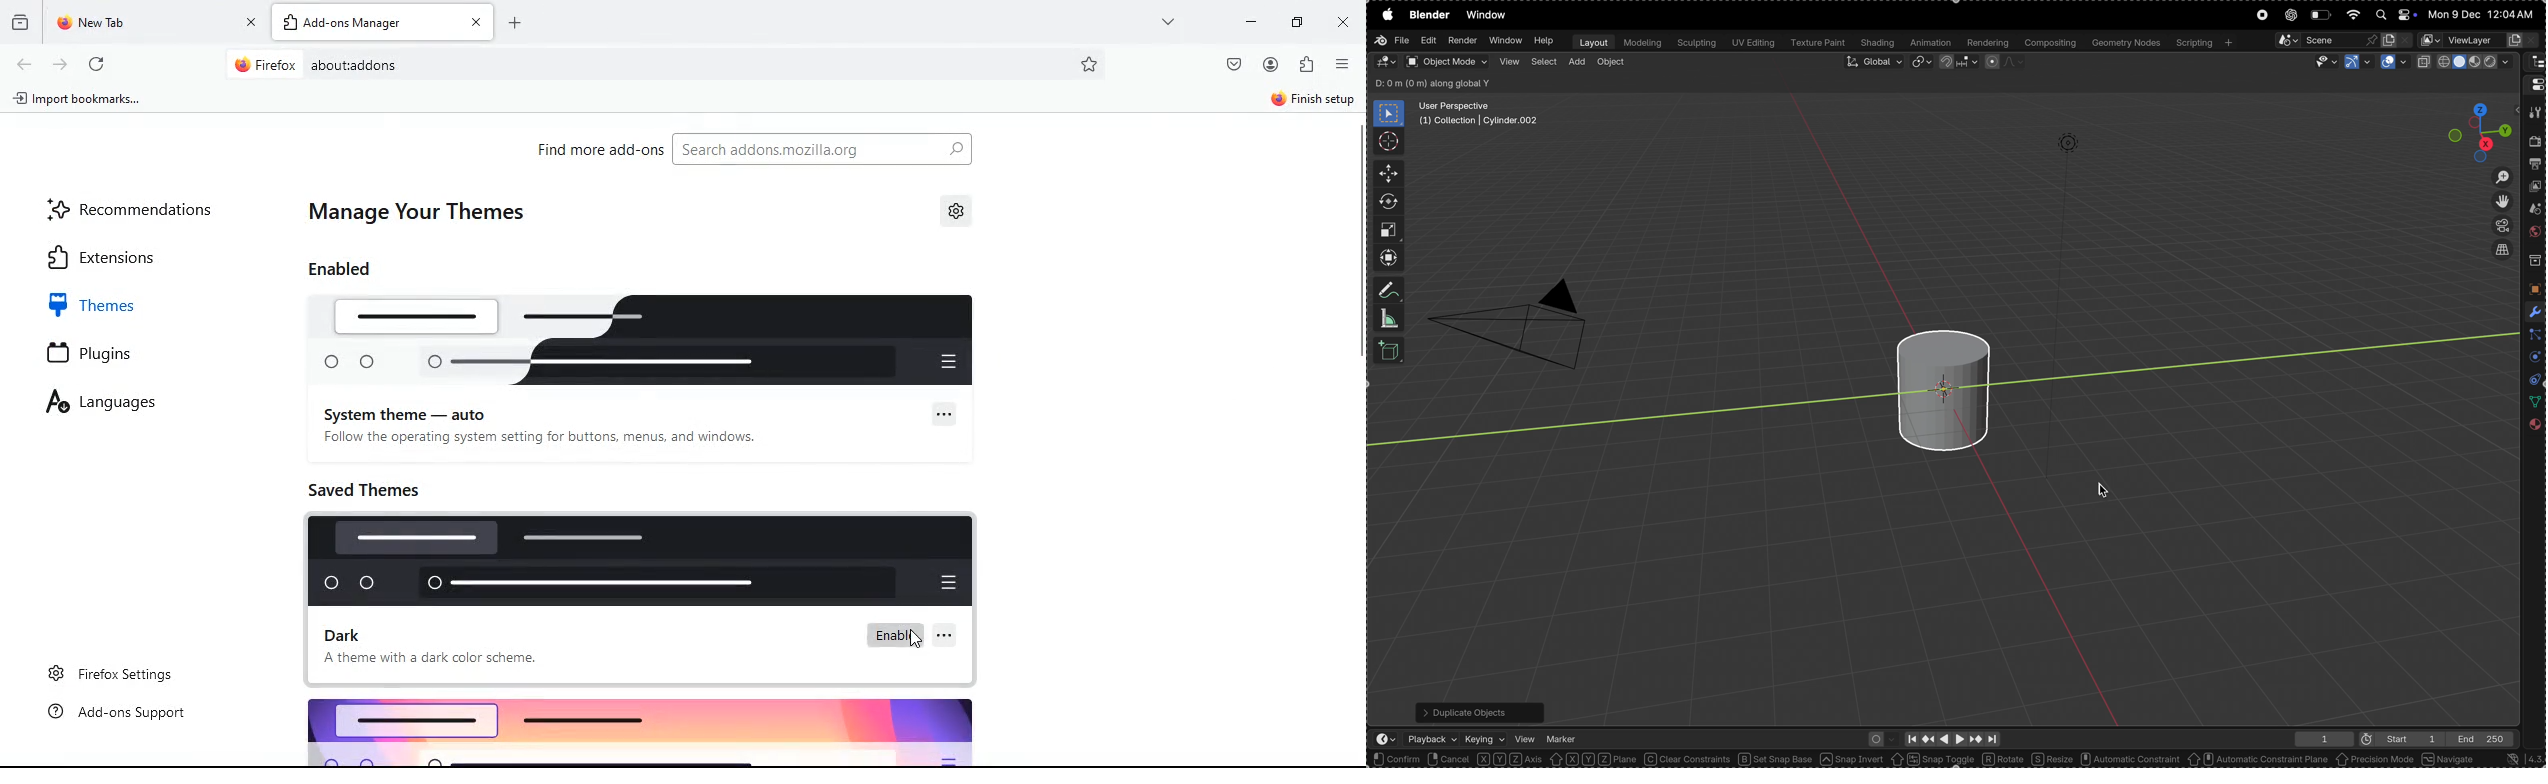  Describe the element at coordinates (142, 22) in the screenshot. I see `new tab` at that location.